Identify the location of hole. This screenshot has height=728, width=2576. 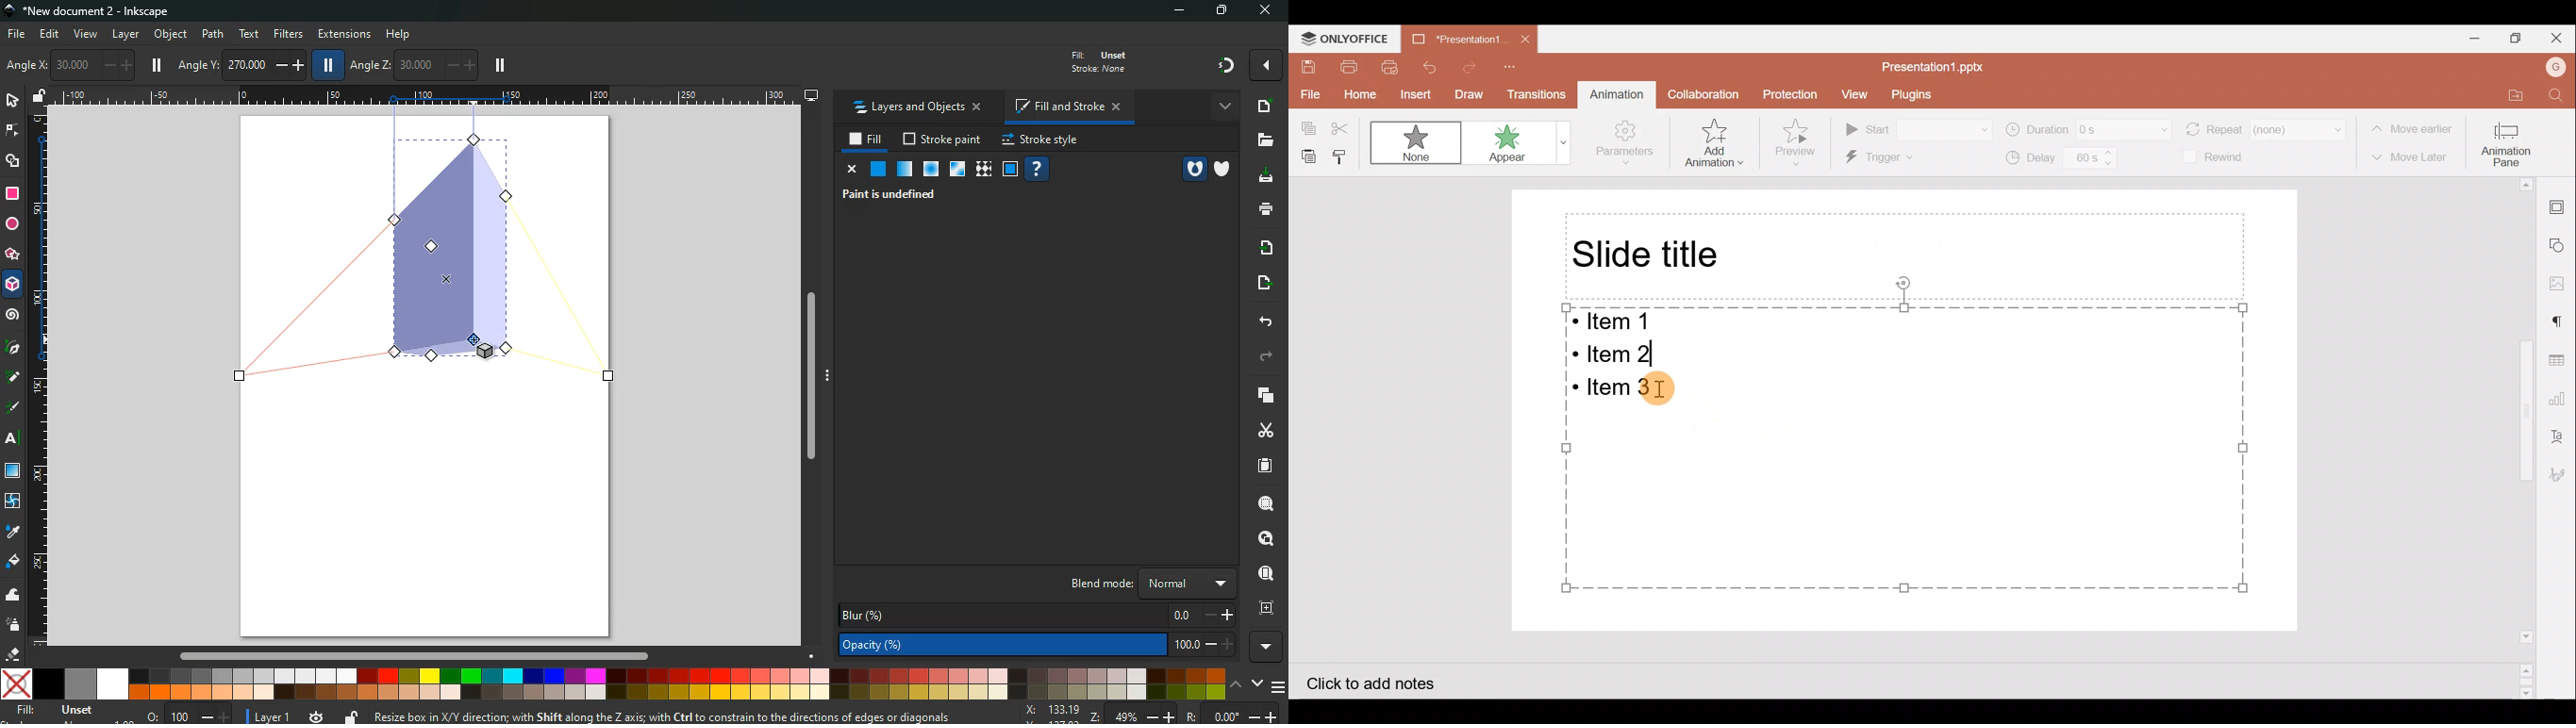
(1193, 169).